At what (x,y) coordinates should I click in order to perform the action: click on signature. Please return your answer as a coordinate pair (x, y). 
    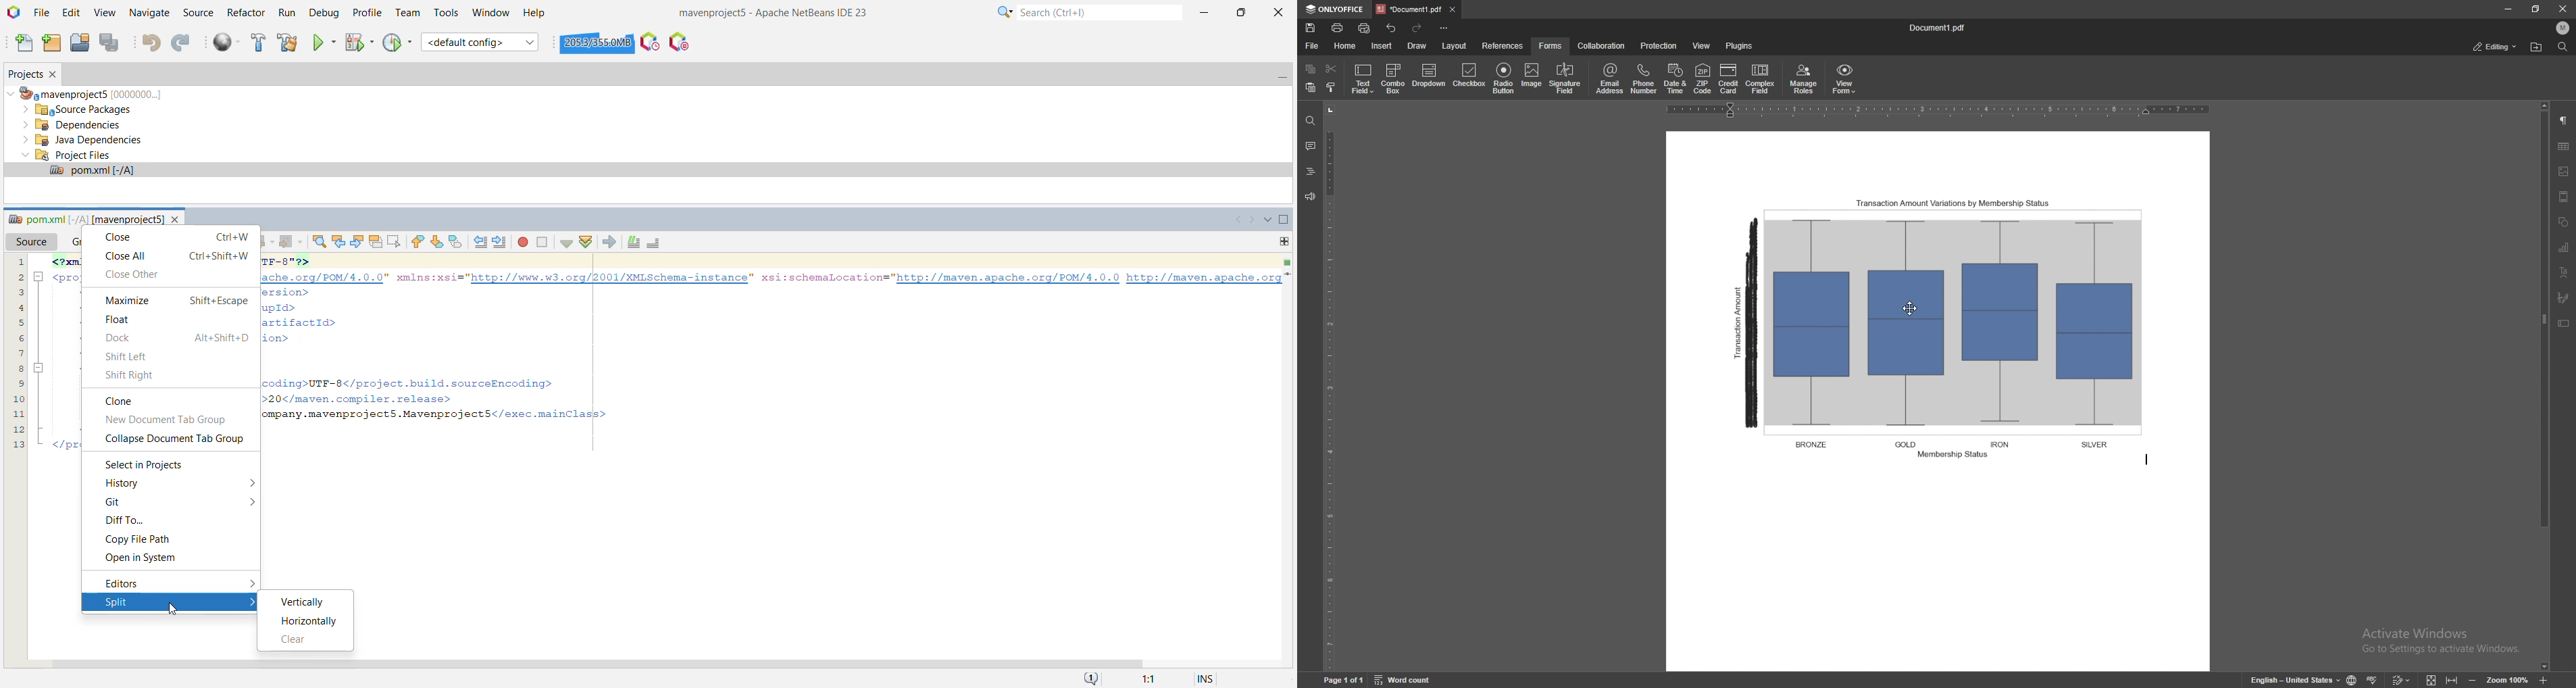
    Looking at the image, I should click on (2565, 298).